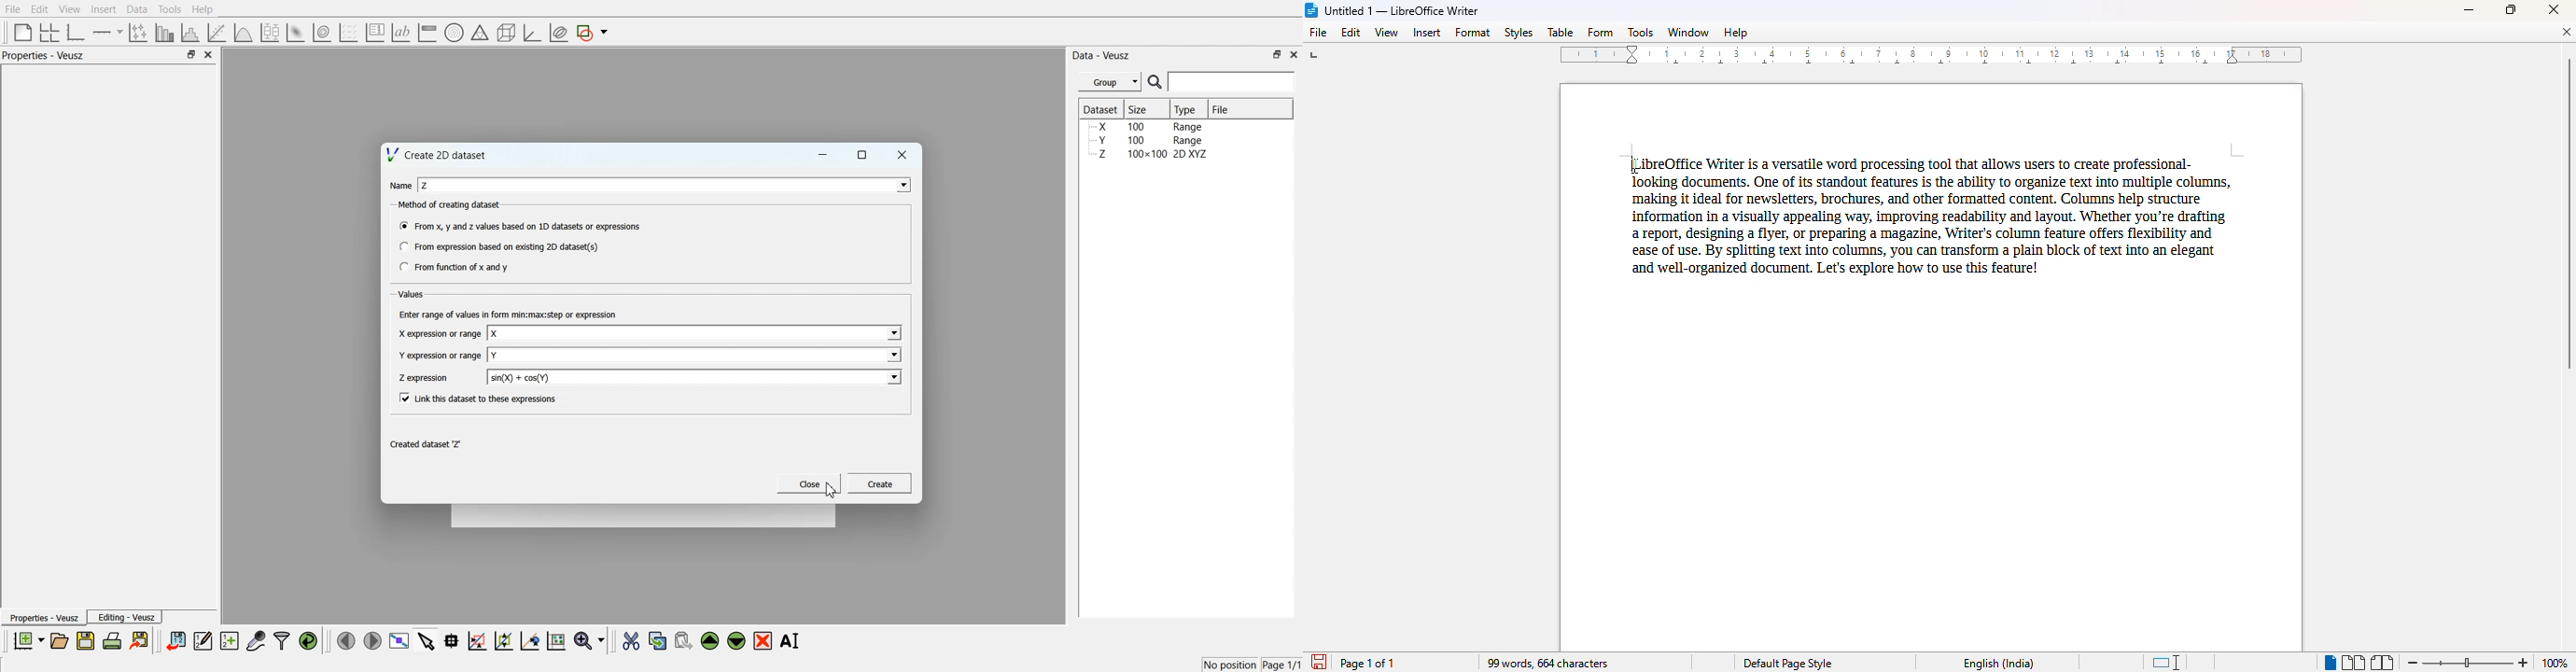 This screenshot has height=672, width=2576. Describe the element at coordinates (401, 33) in the screenshot. I see `Text label` at that location.